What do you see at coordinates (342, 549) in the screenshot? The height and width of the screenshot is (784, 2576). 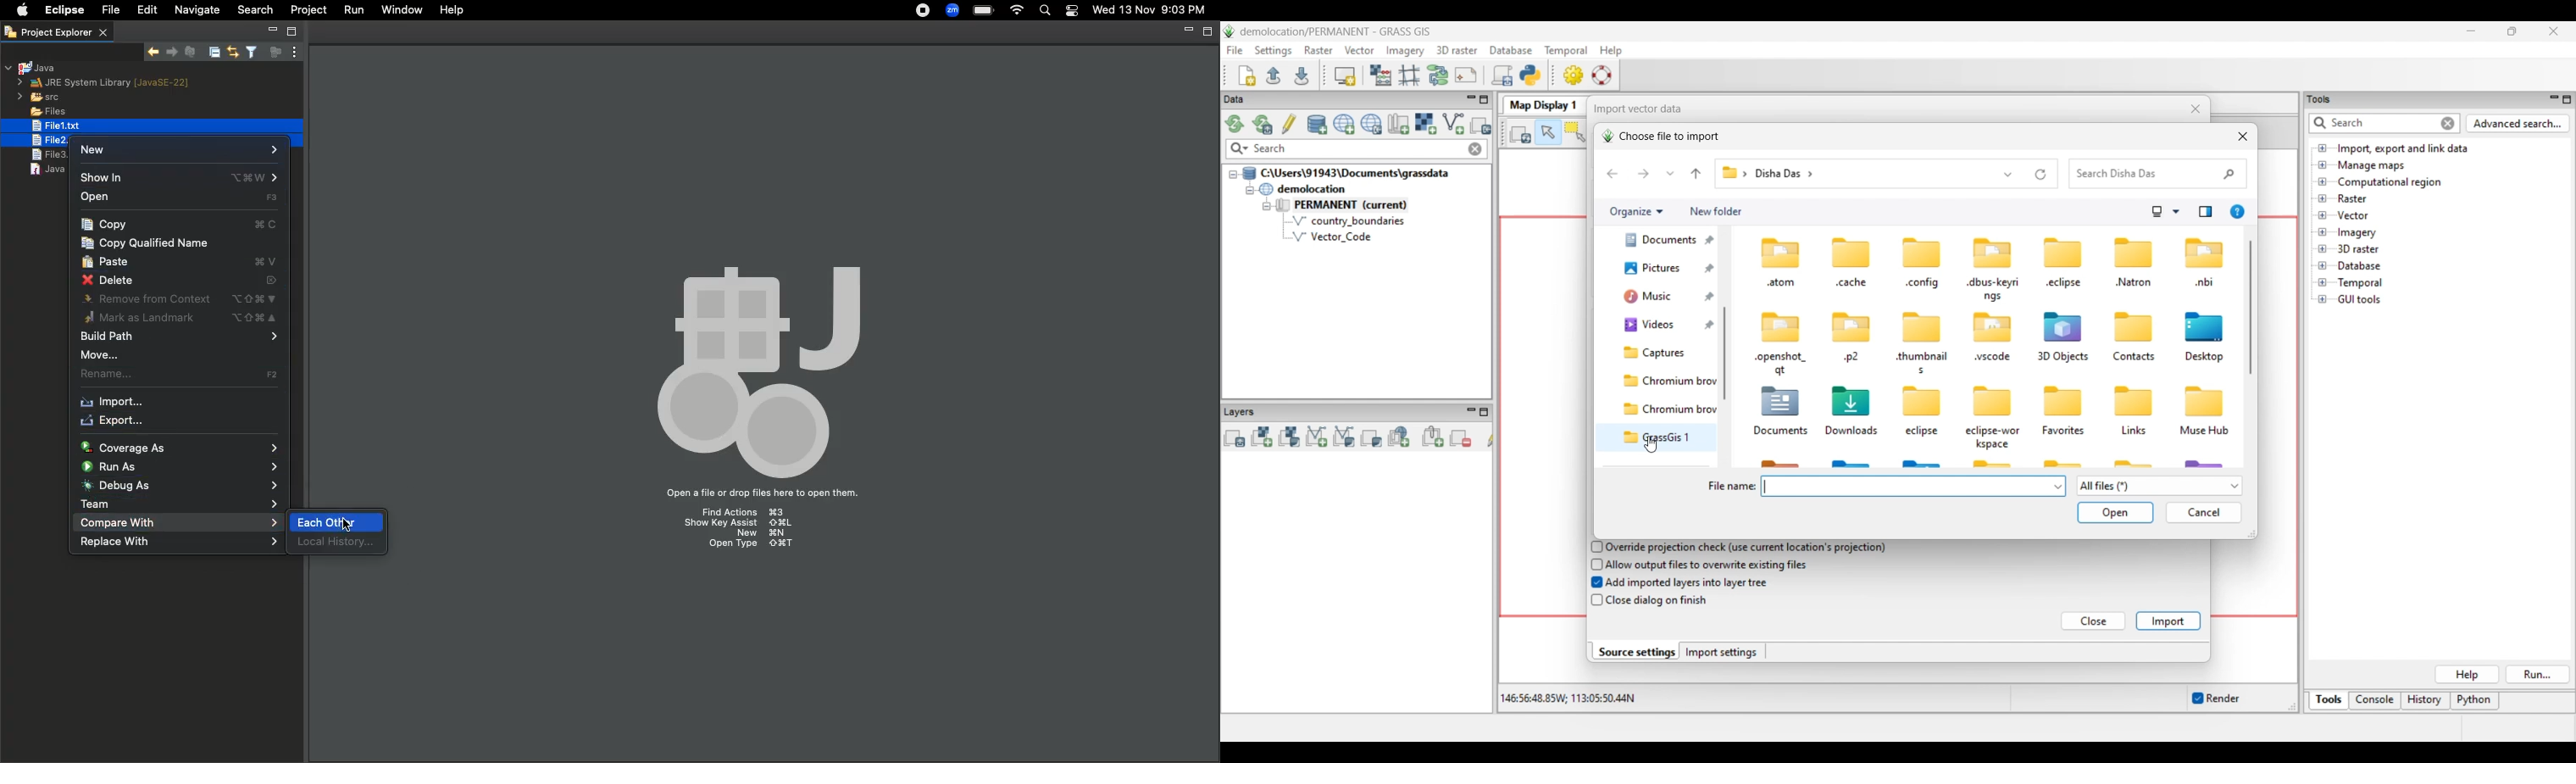 I see `local history` at bounding box center [342, 549].